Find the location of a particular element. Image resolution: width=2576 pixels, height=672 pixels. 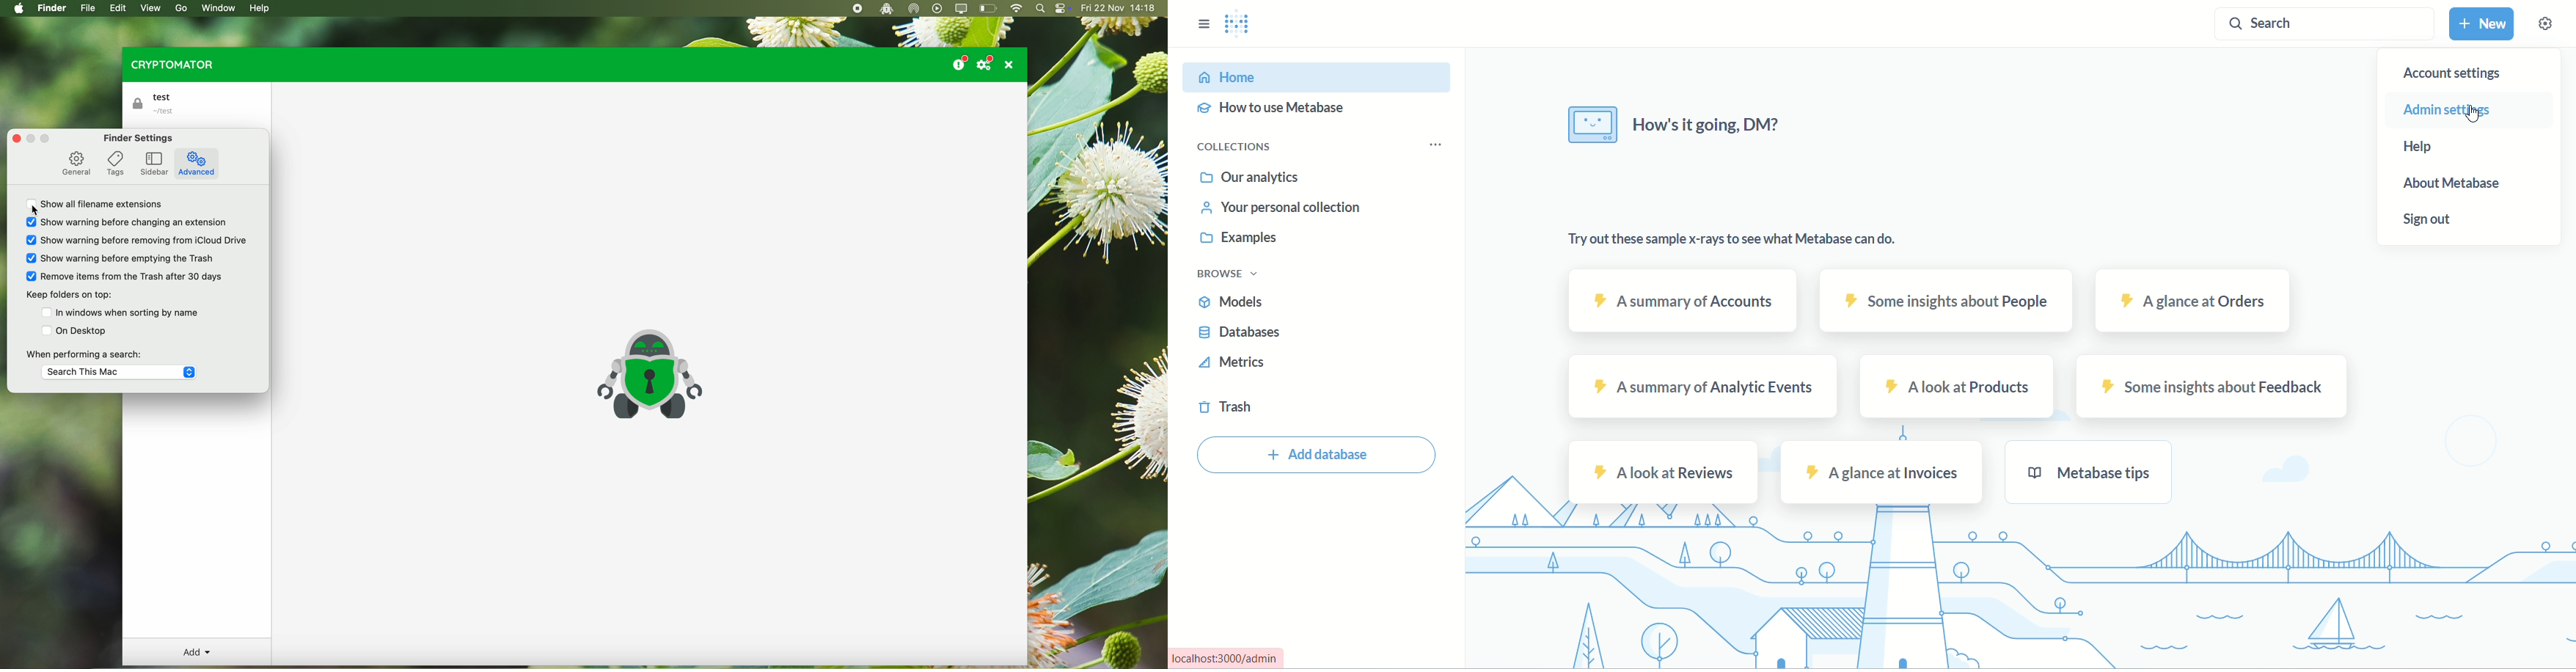

database is located at coordinates (1242, 334).